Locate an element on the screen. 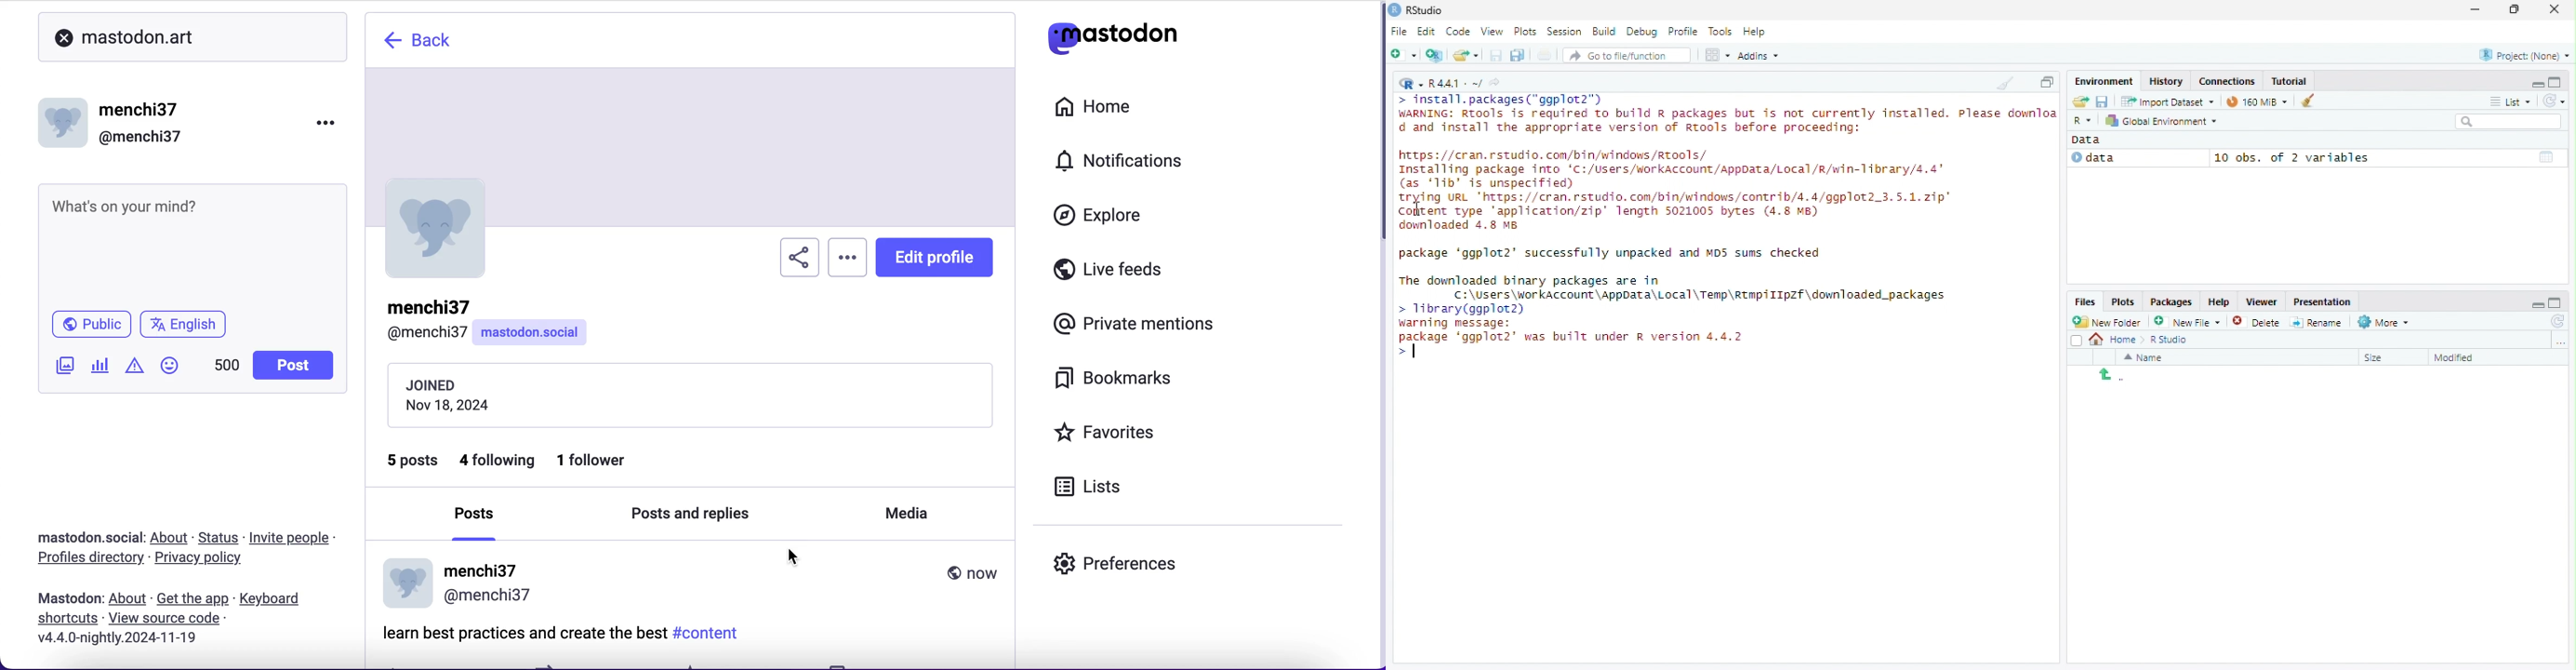 The width and height of the screenshot is (2576, 672). save all open documents is located at coordinates (1519, 55).